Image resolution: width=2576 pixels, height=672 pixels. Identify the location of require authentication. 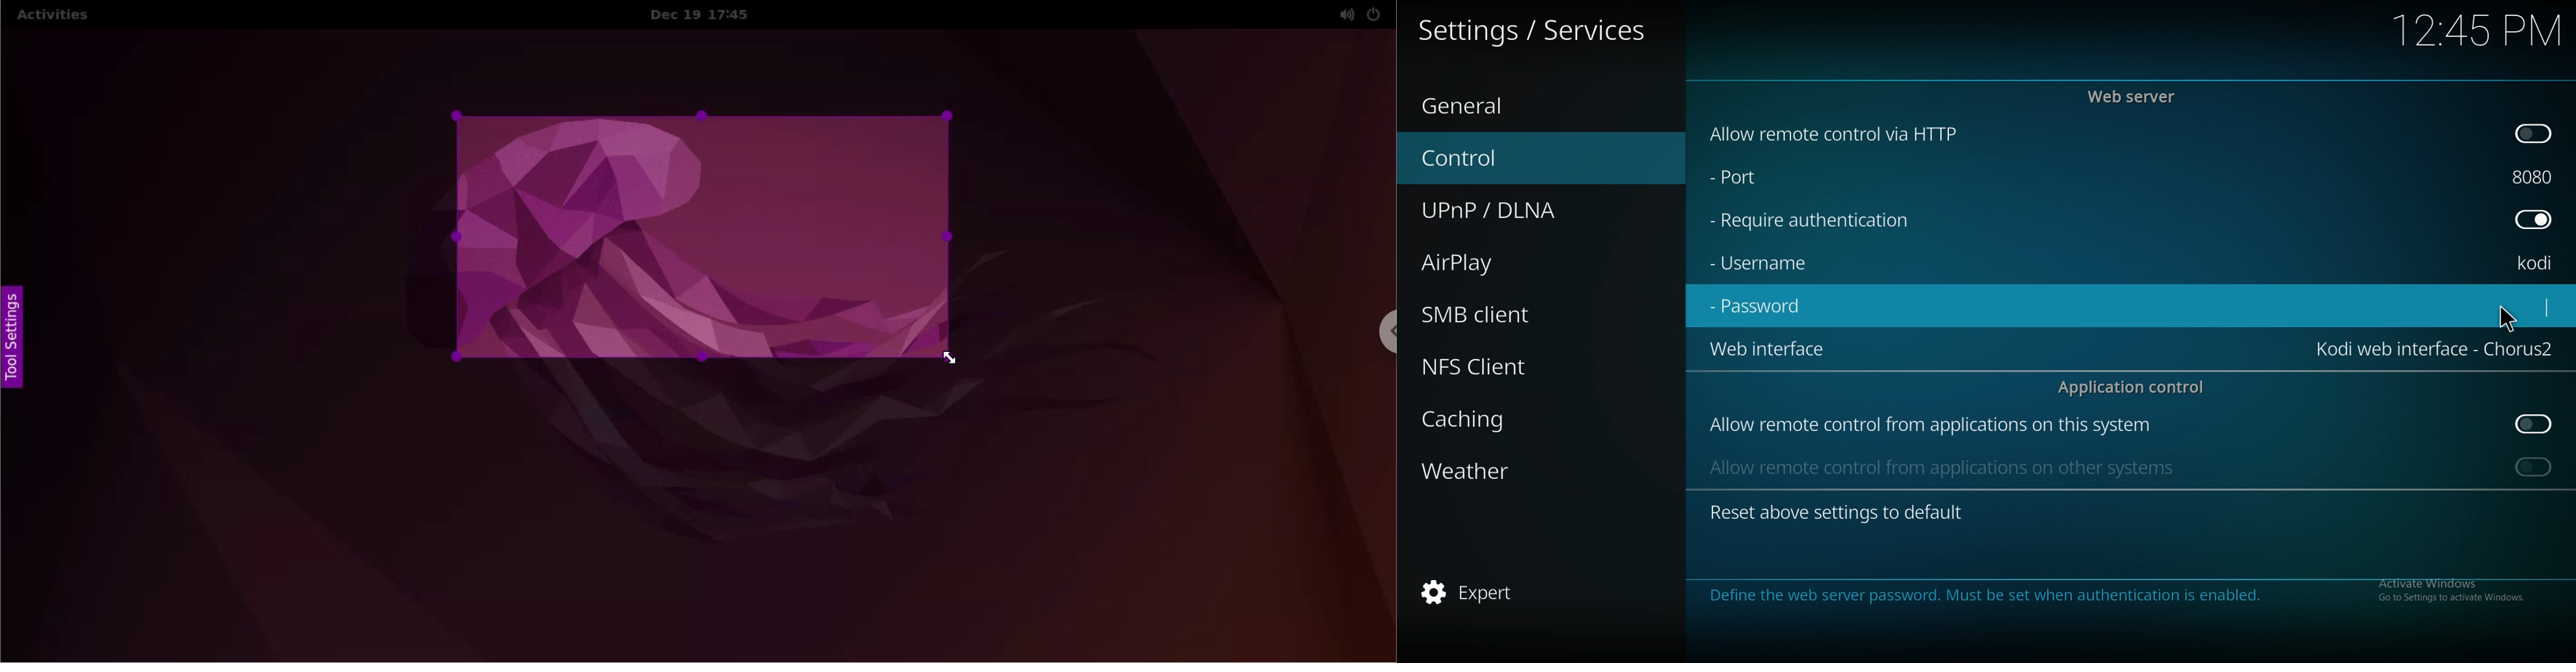
(1811, 221).